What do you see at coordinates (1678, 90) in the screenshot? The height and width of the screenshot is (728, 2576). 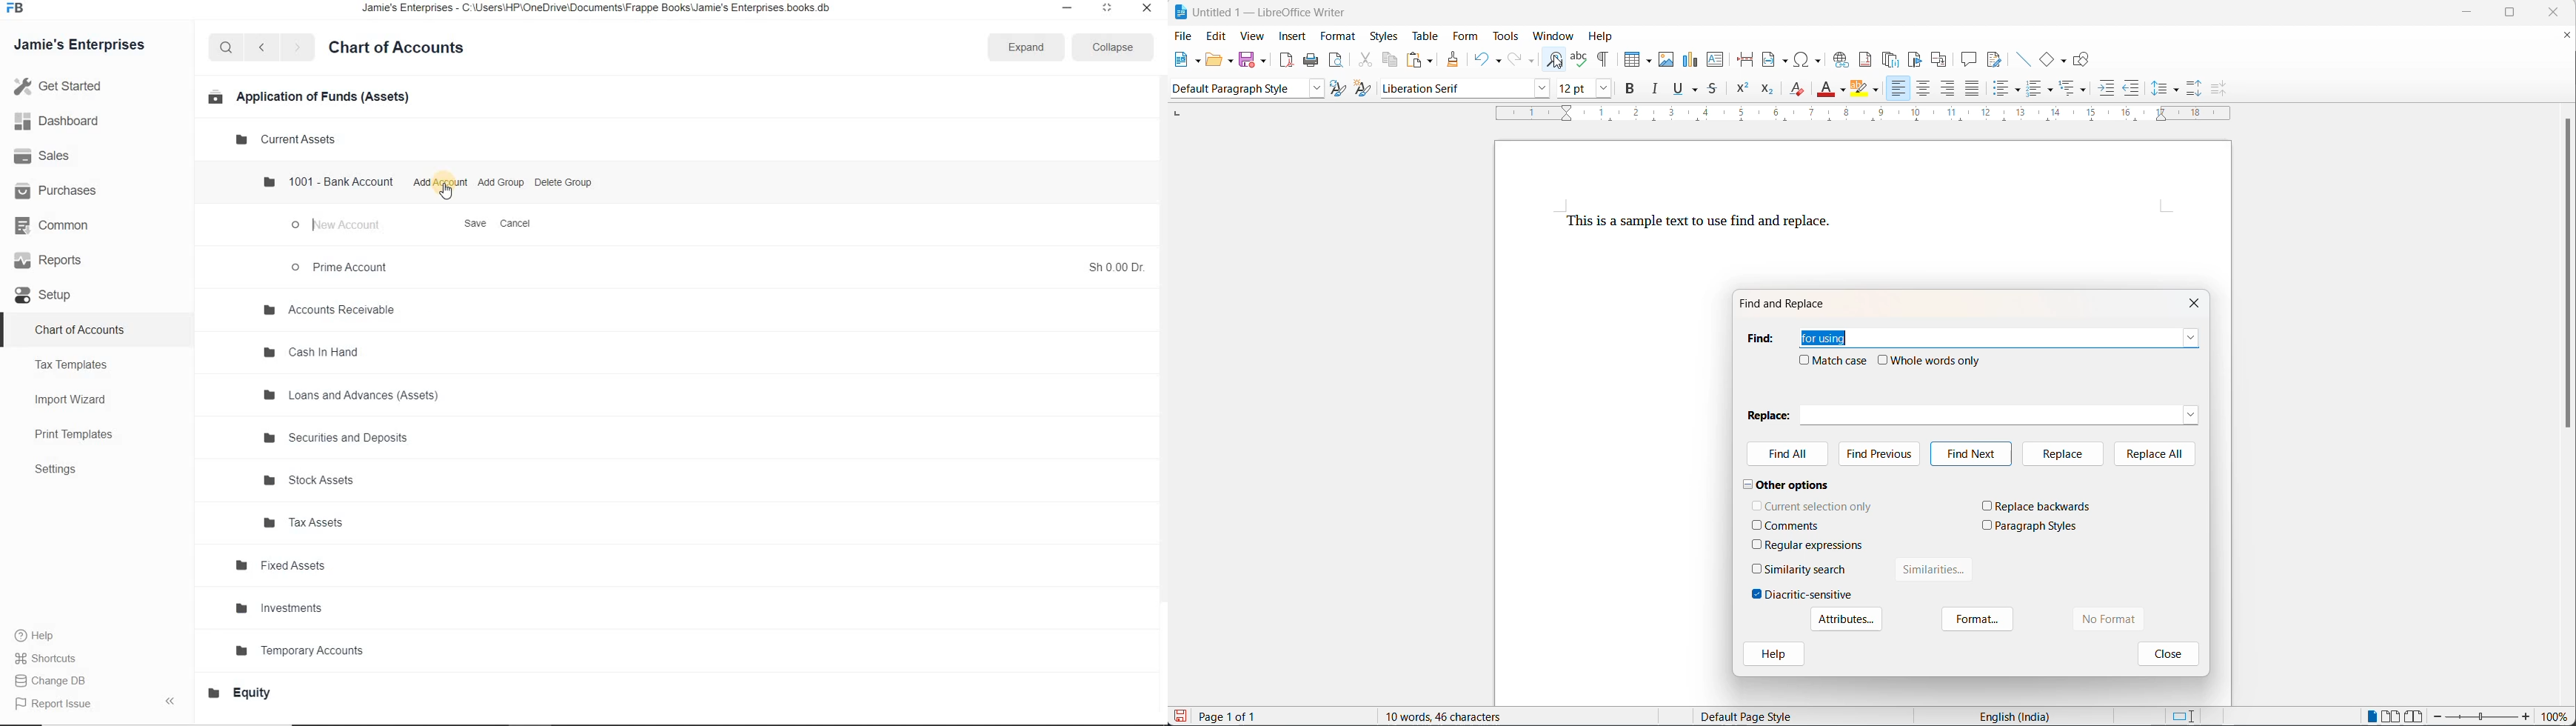 I see `underline` at bounding box center [1678, 90].